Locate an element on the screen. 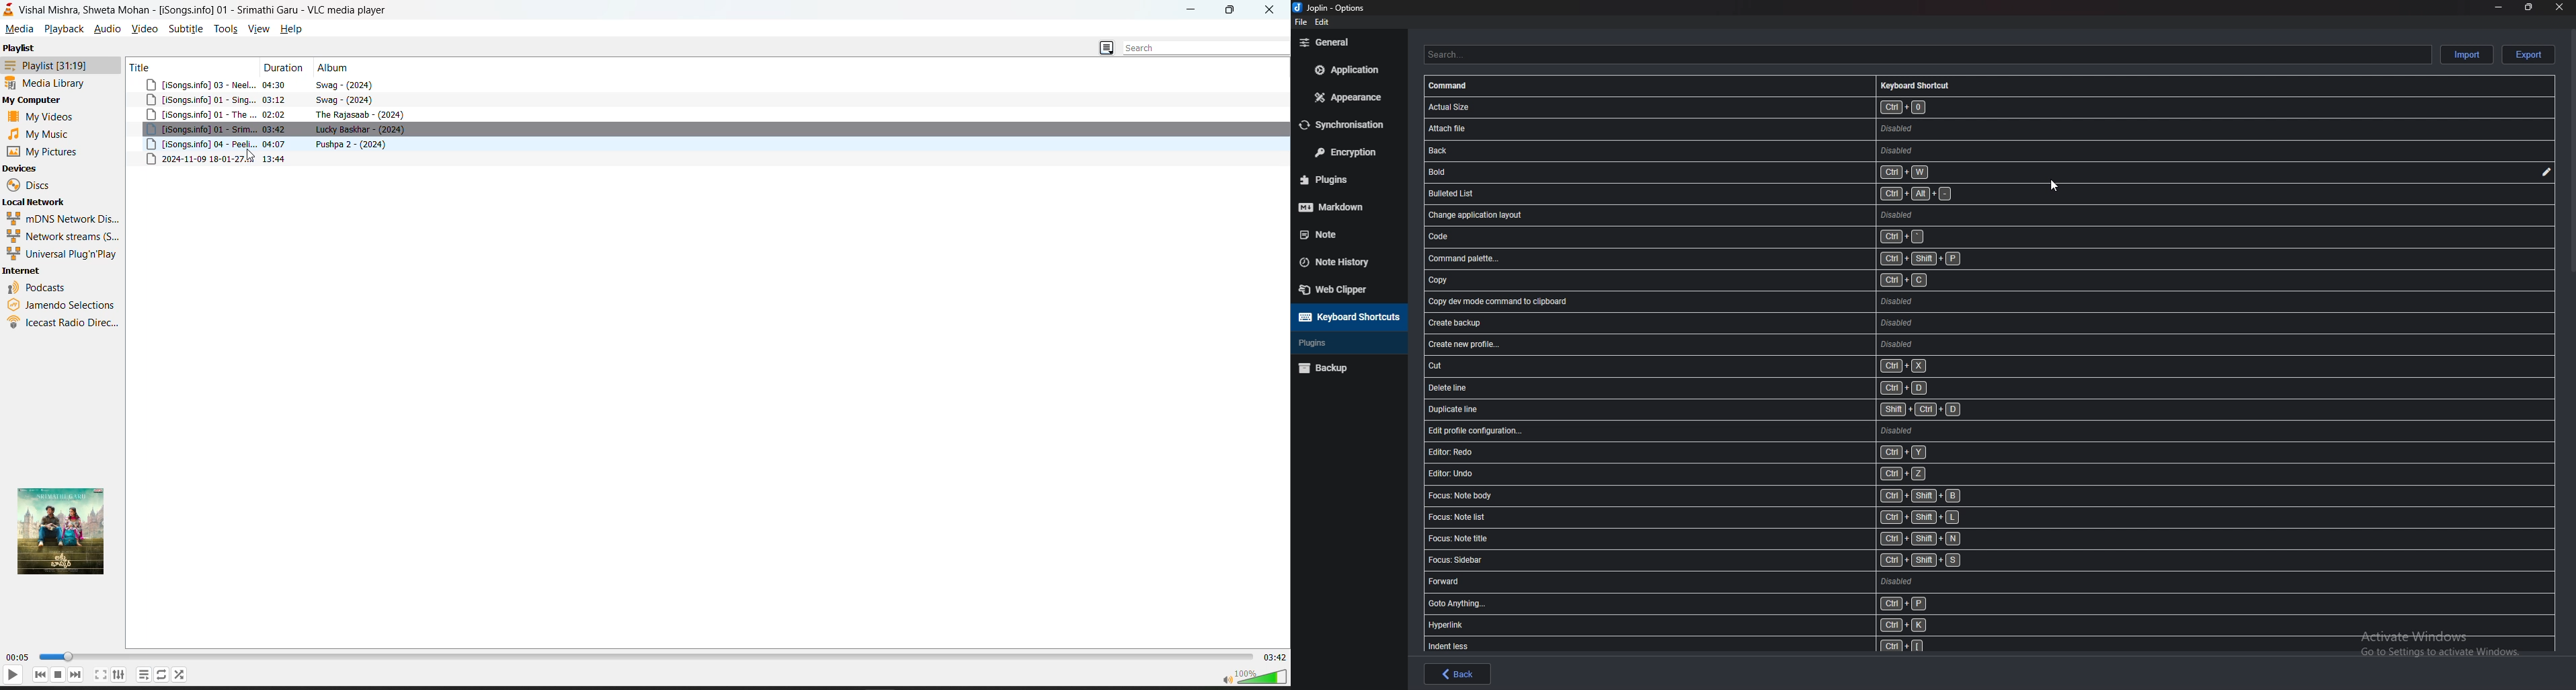 The height and width of the screenshot is (700, 2576). Synchronization is located at coordinates (1348, 125).